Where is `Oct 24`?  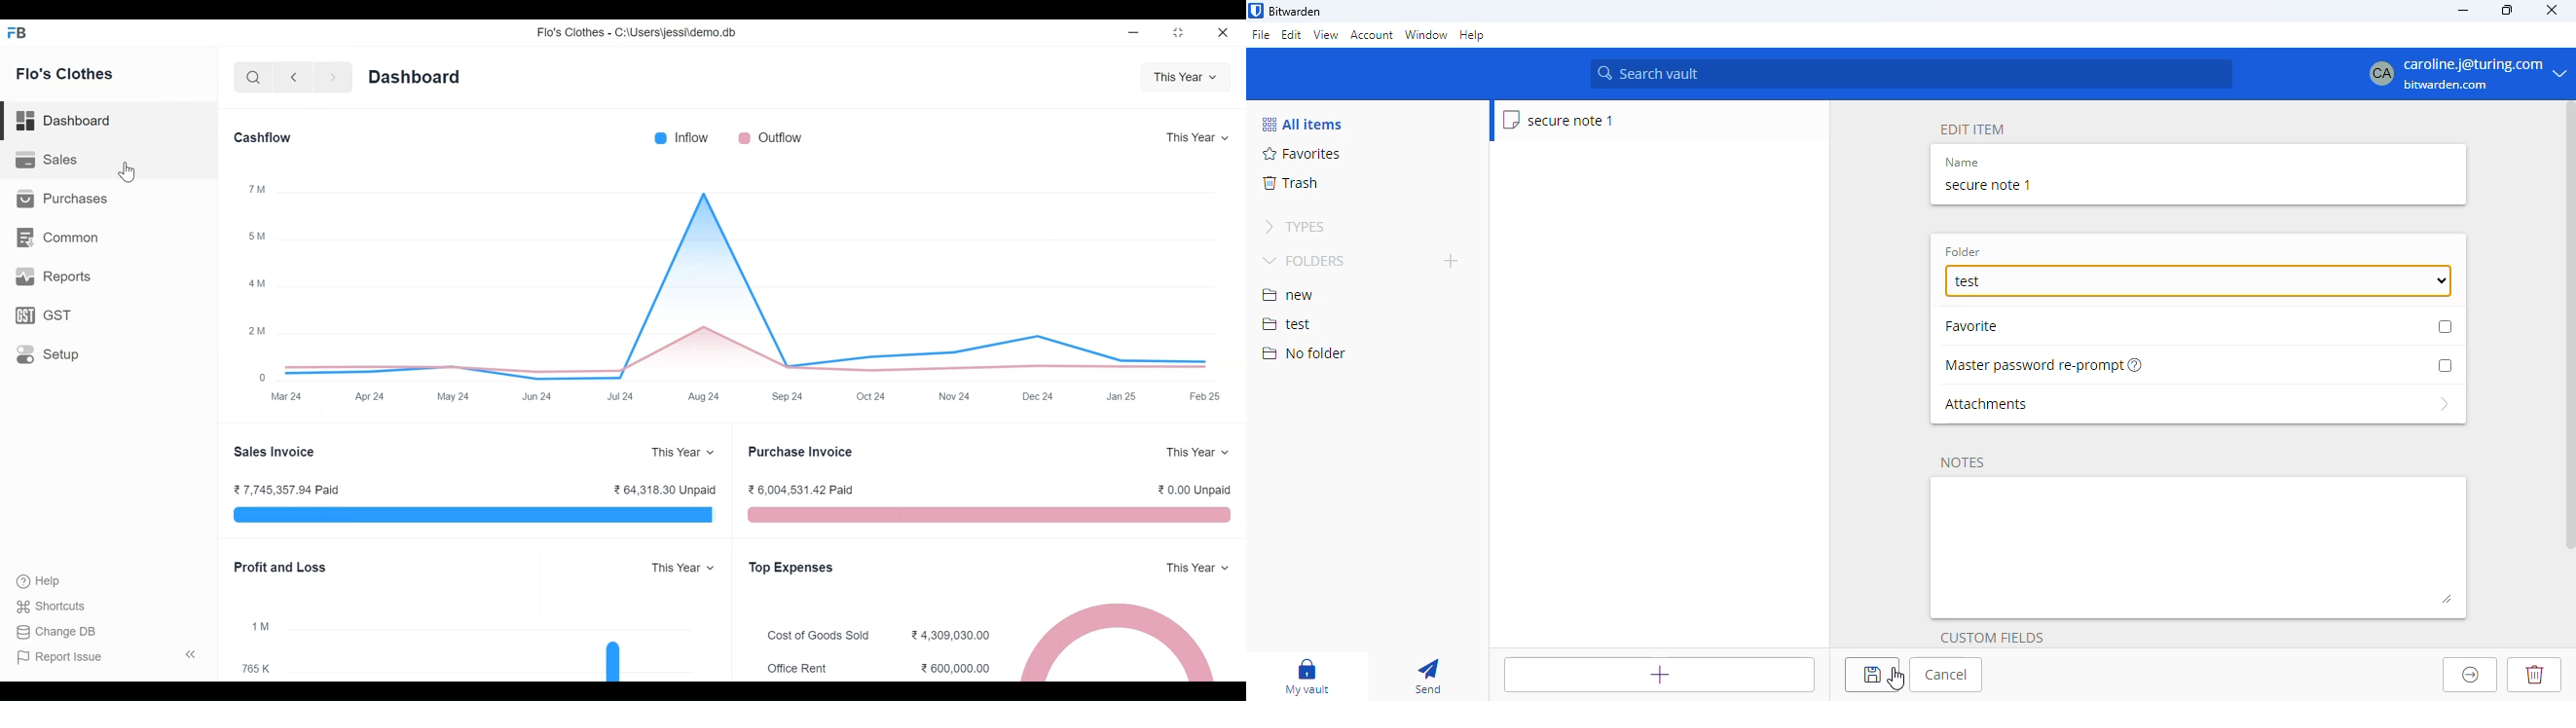
Oct 24 is located at coordinates (872, 395).